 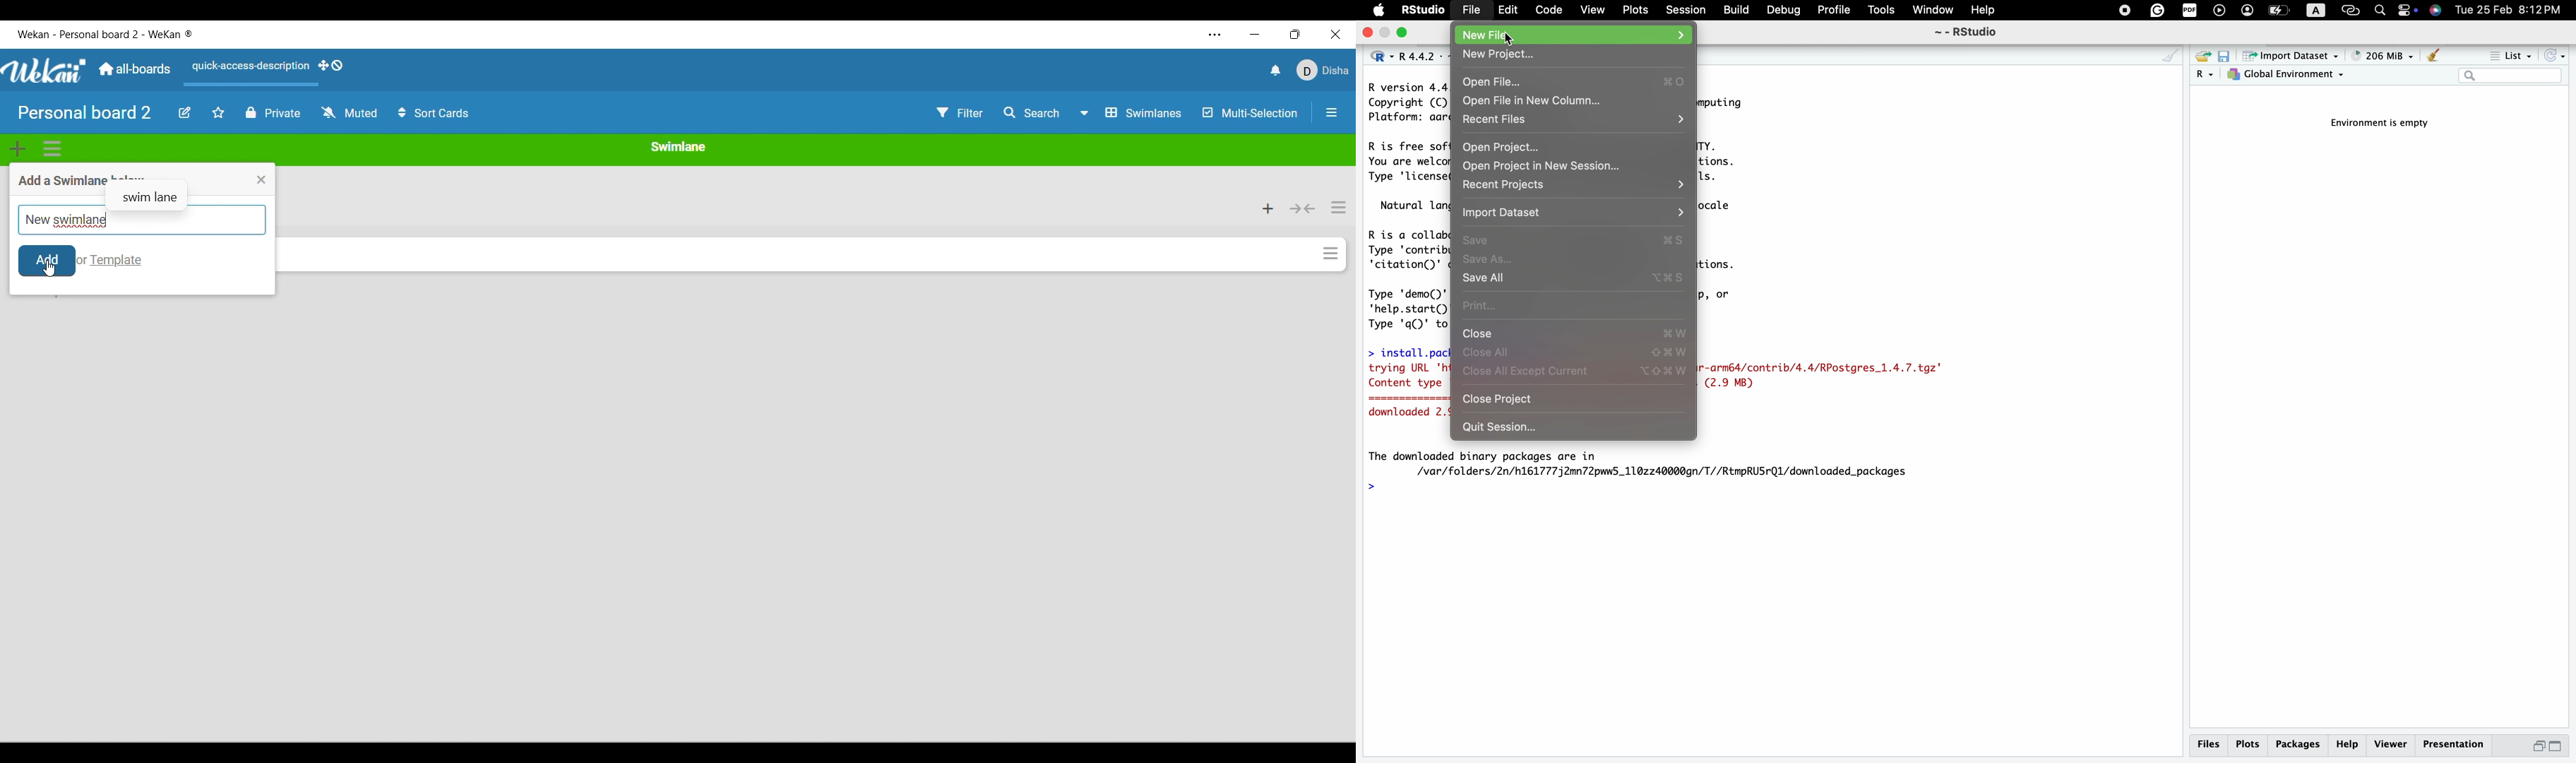 I want to click on maximize, so click(x=1406, y=34).